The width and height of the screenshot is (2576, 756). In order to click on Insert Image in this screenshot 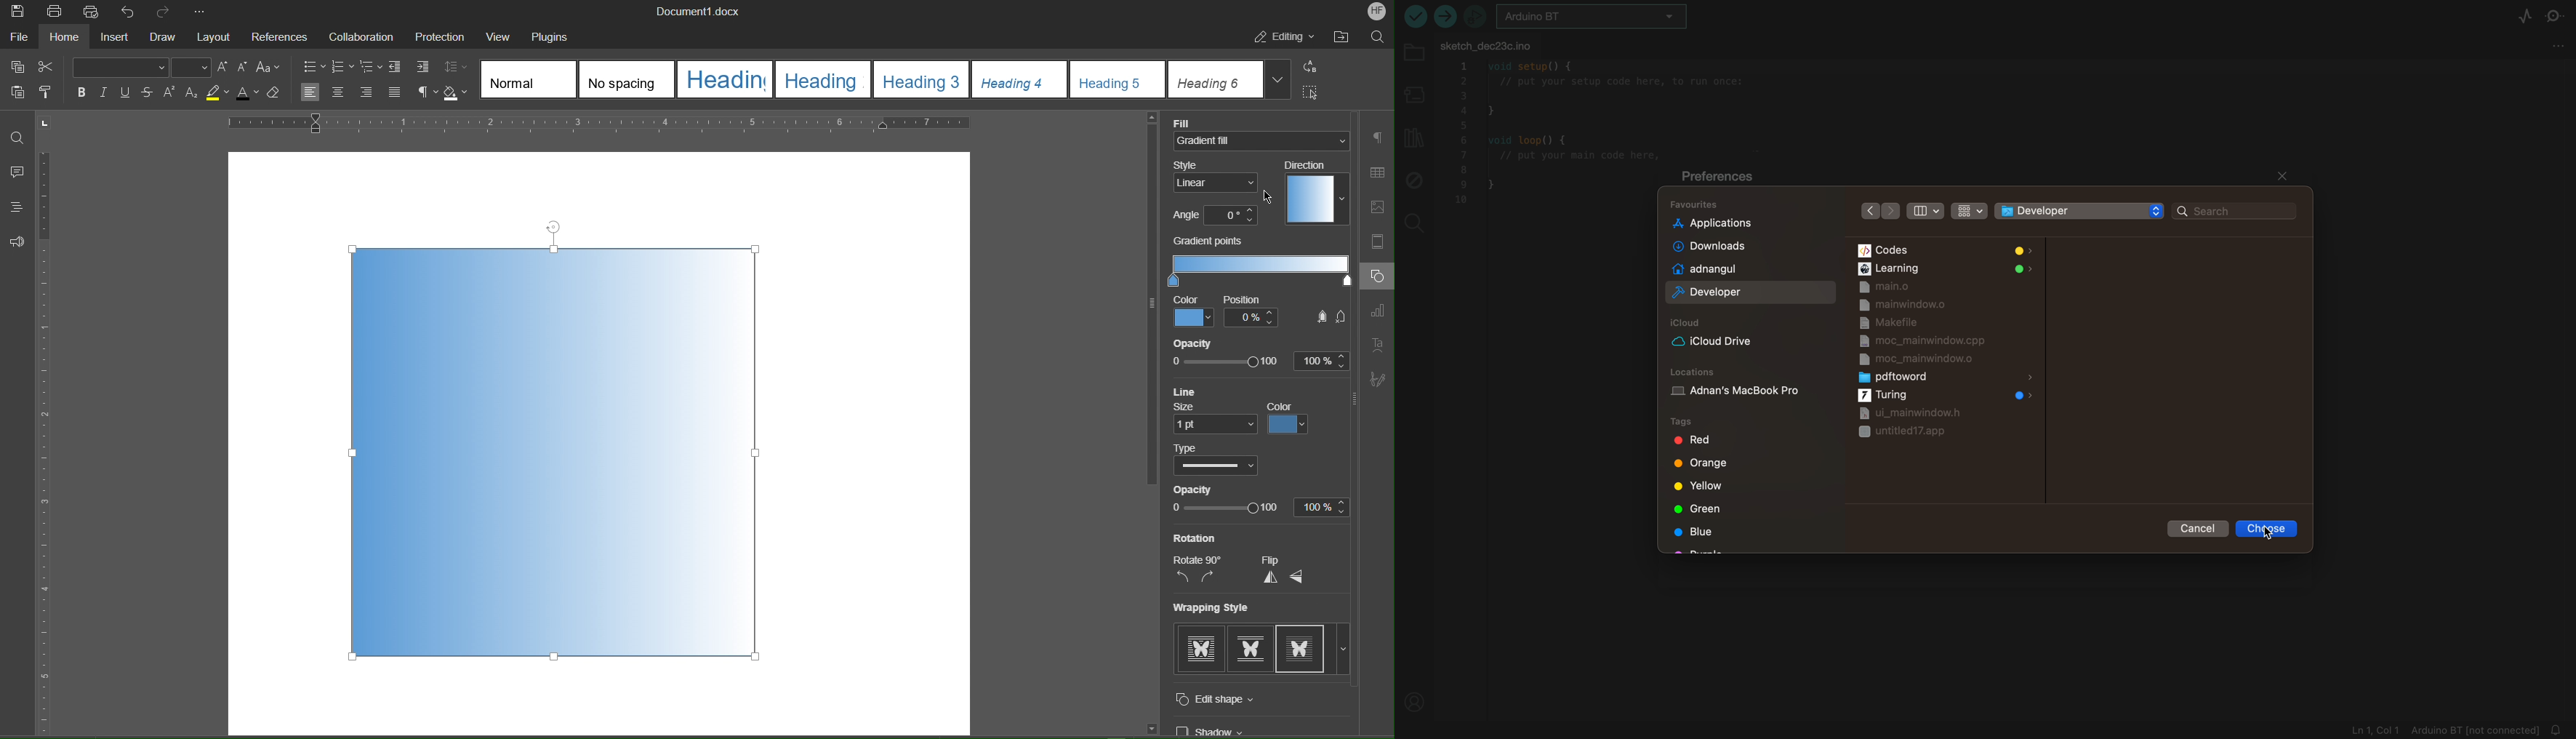, I will do `click(1381, 208)`.